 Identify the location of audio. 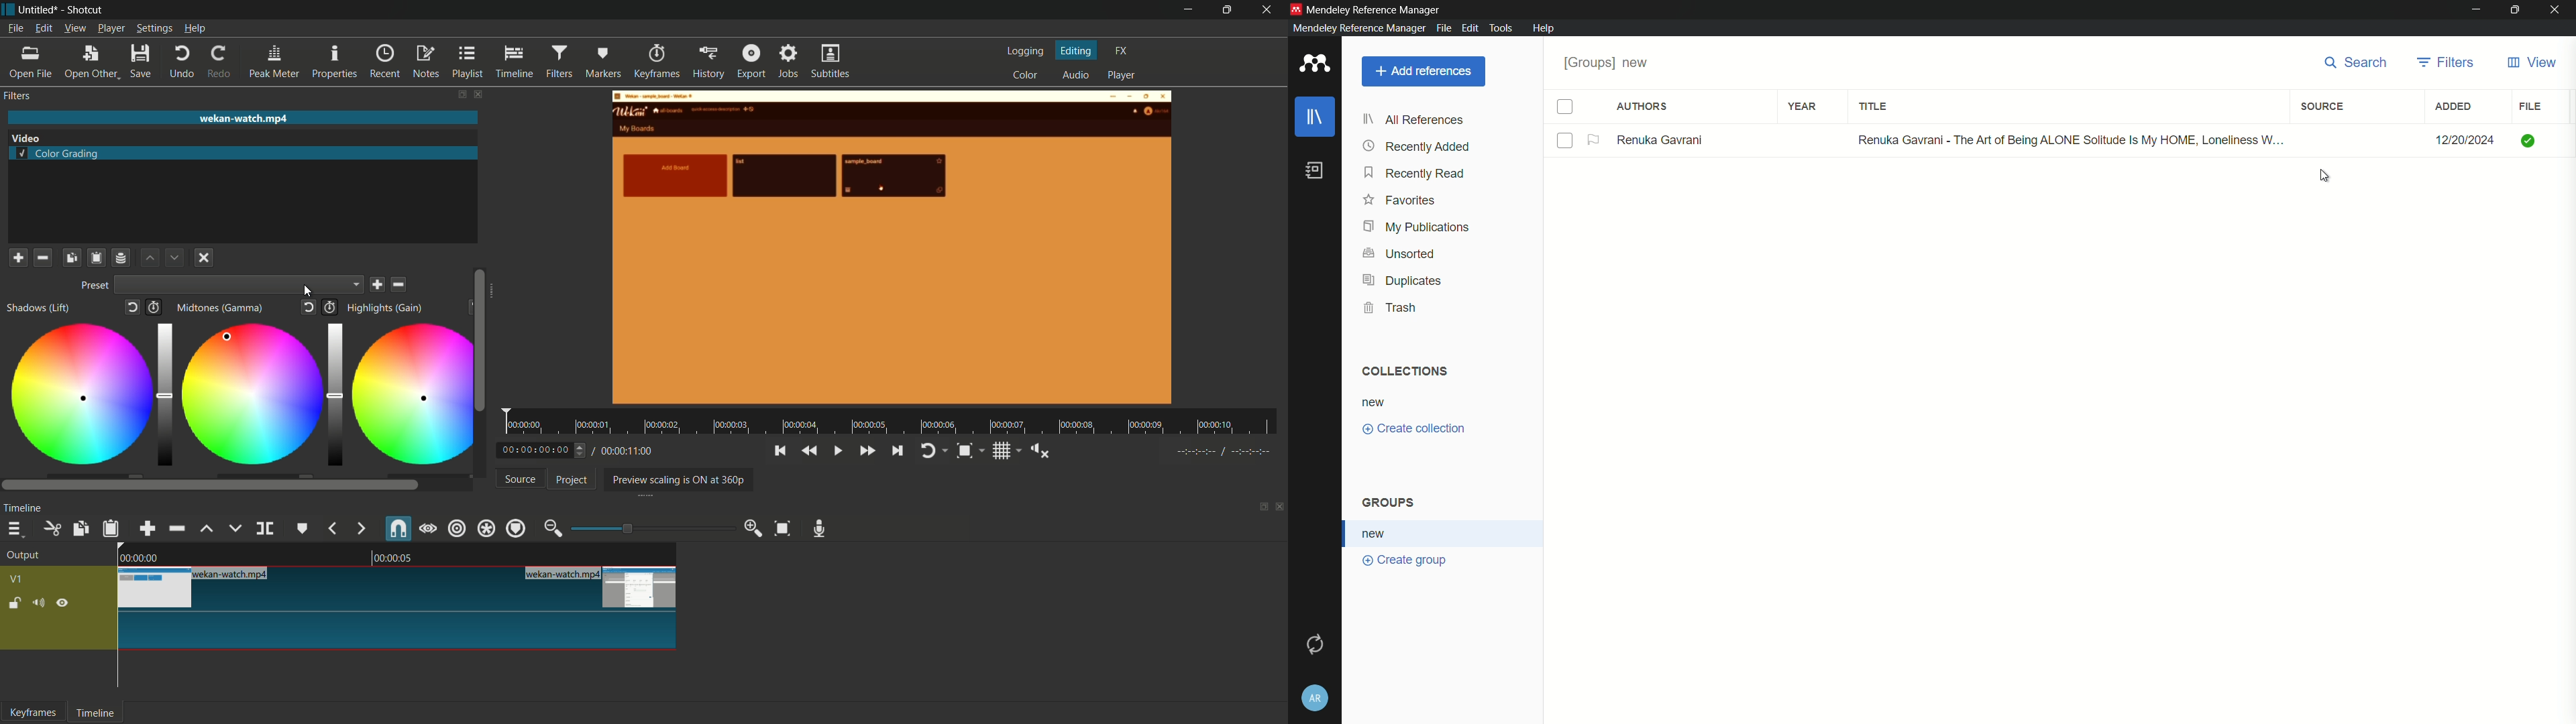
(1075, 76).